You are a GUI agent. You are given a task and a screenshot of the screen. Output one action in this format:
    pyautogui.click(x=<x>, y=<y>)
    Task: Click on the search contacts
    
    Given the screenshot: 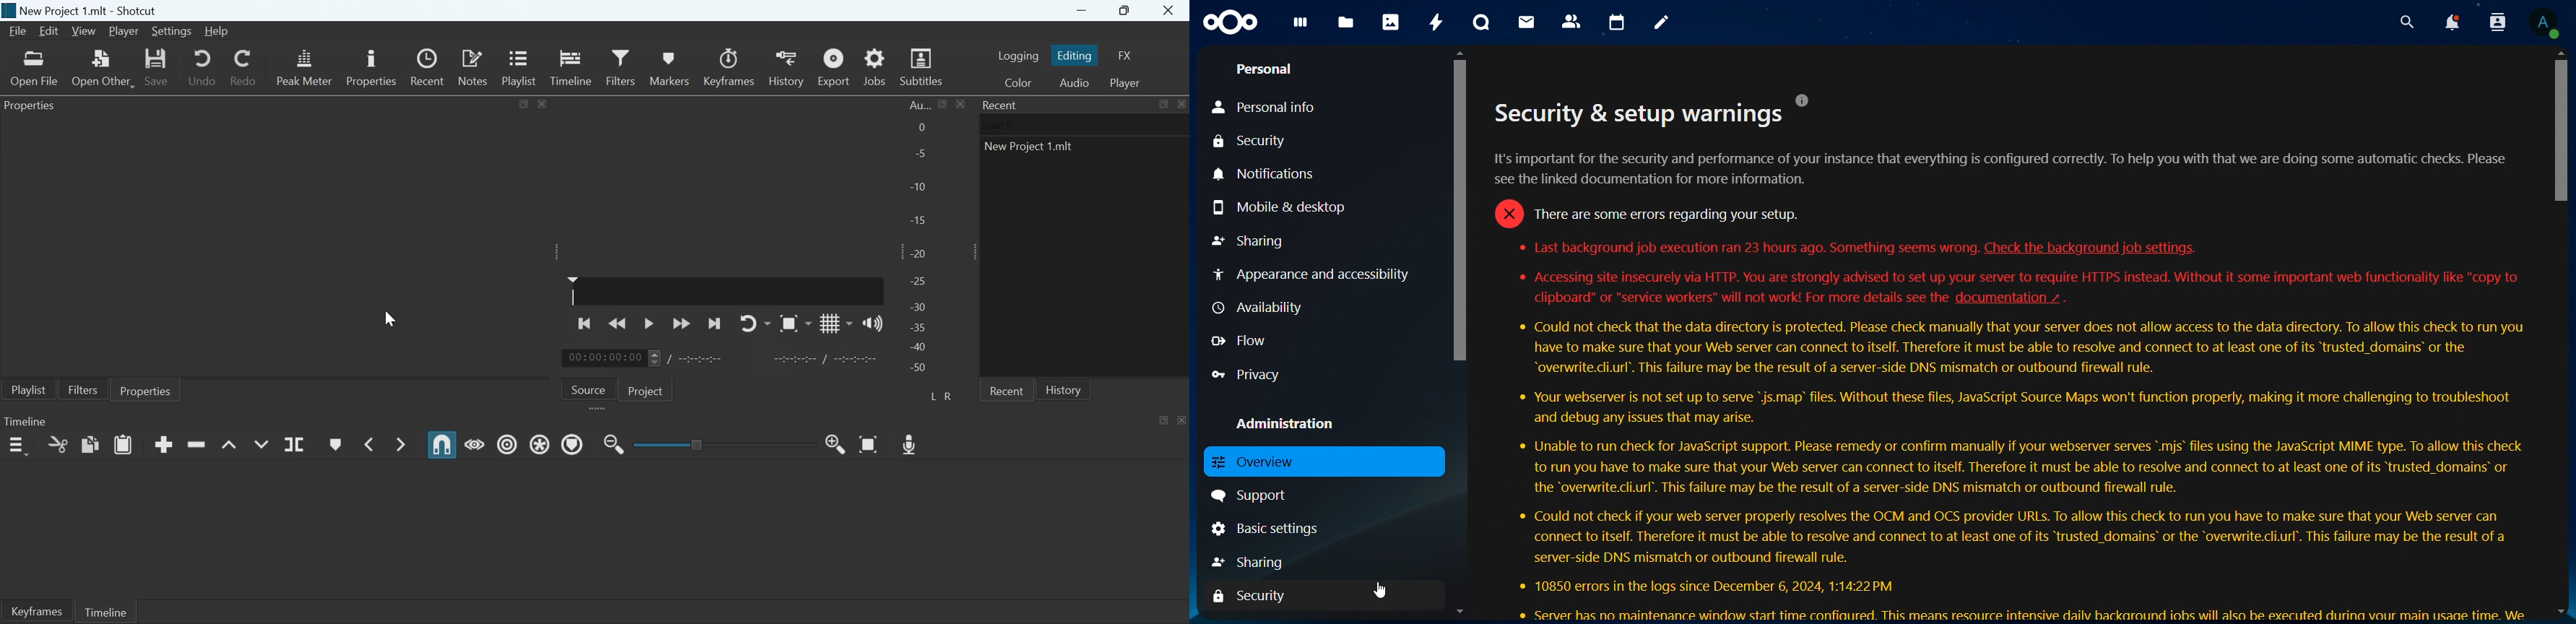 What is the action you would take?
    pyautogui.click(x=2494, y=23)
    